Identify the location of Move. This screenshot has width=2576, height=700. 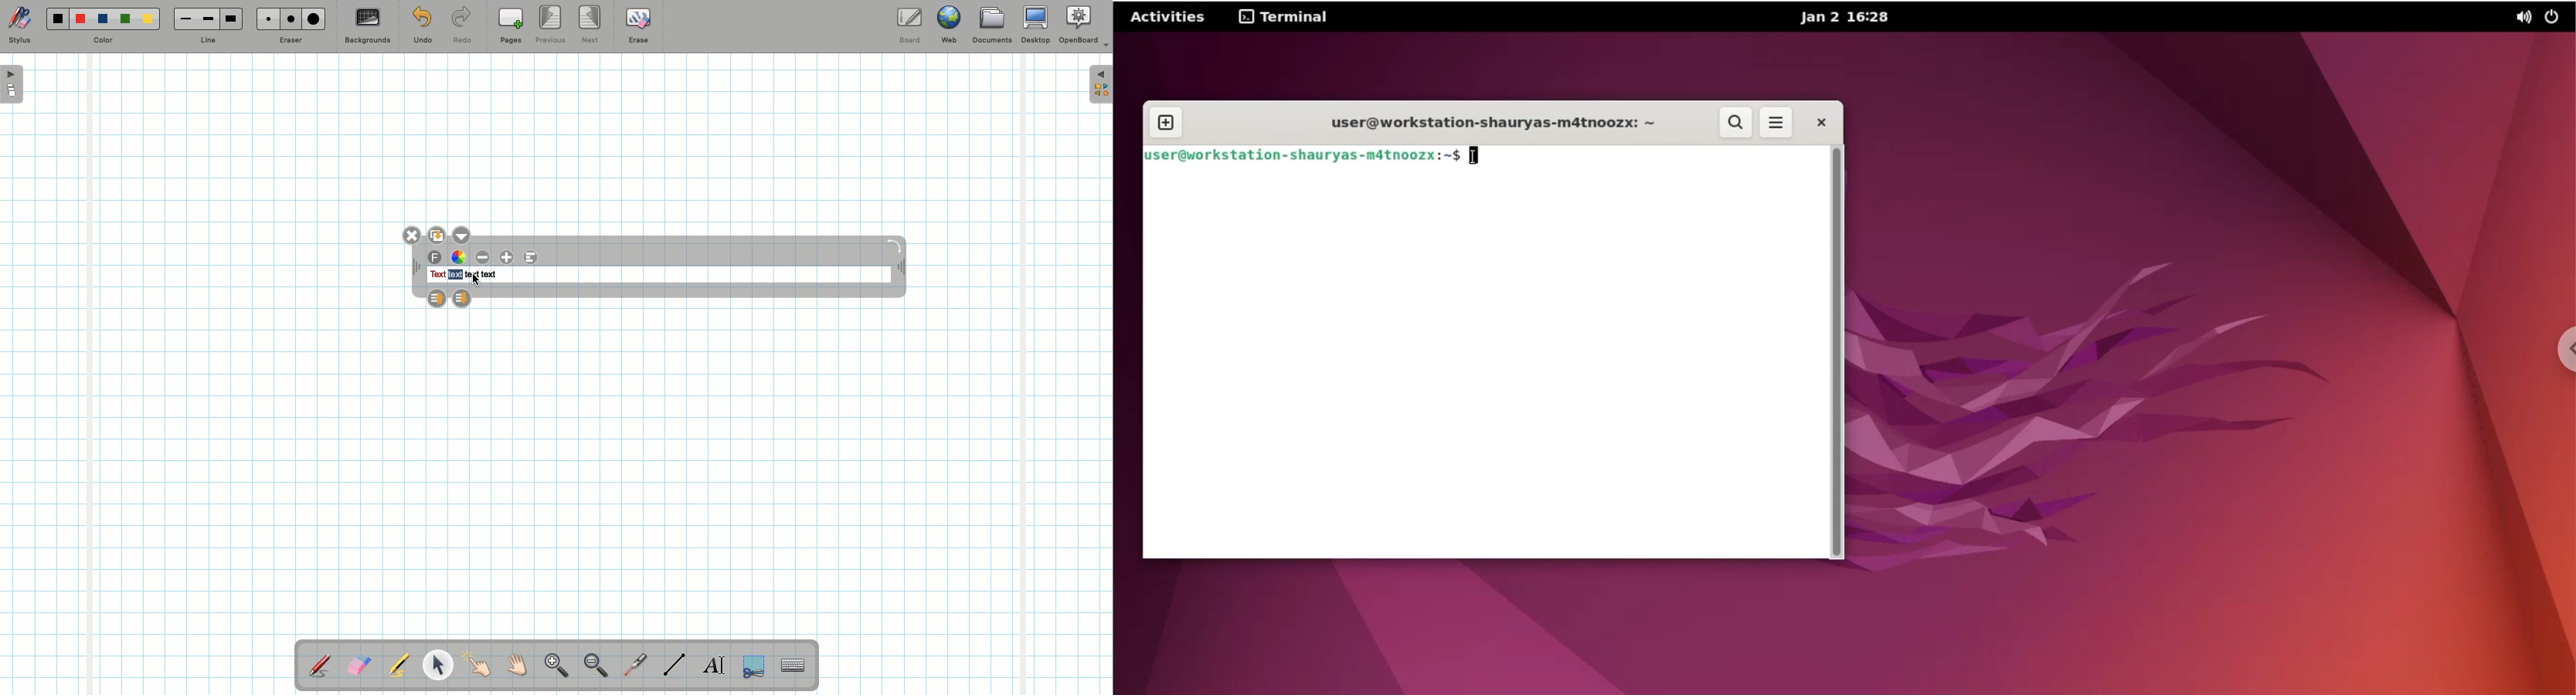
(899, 269).